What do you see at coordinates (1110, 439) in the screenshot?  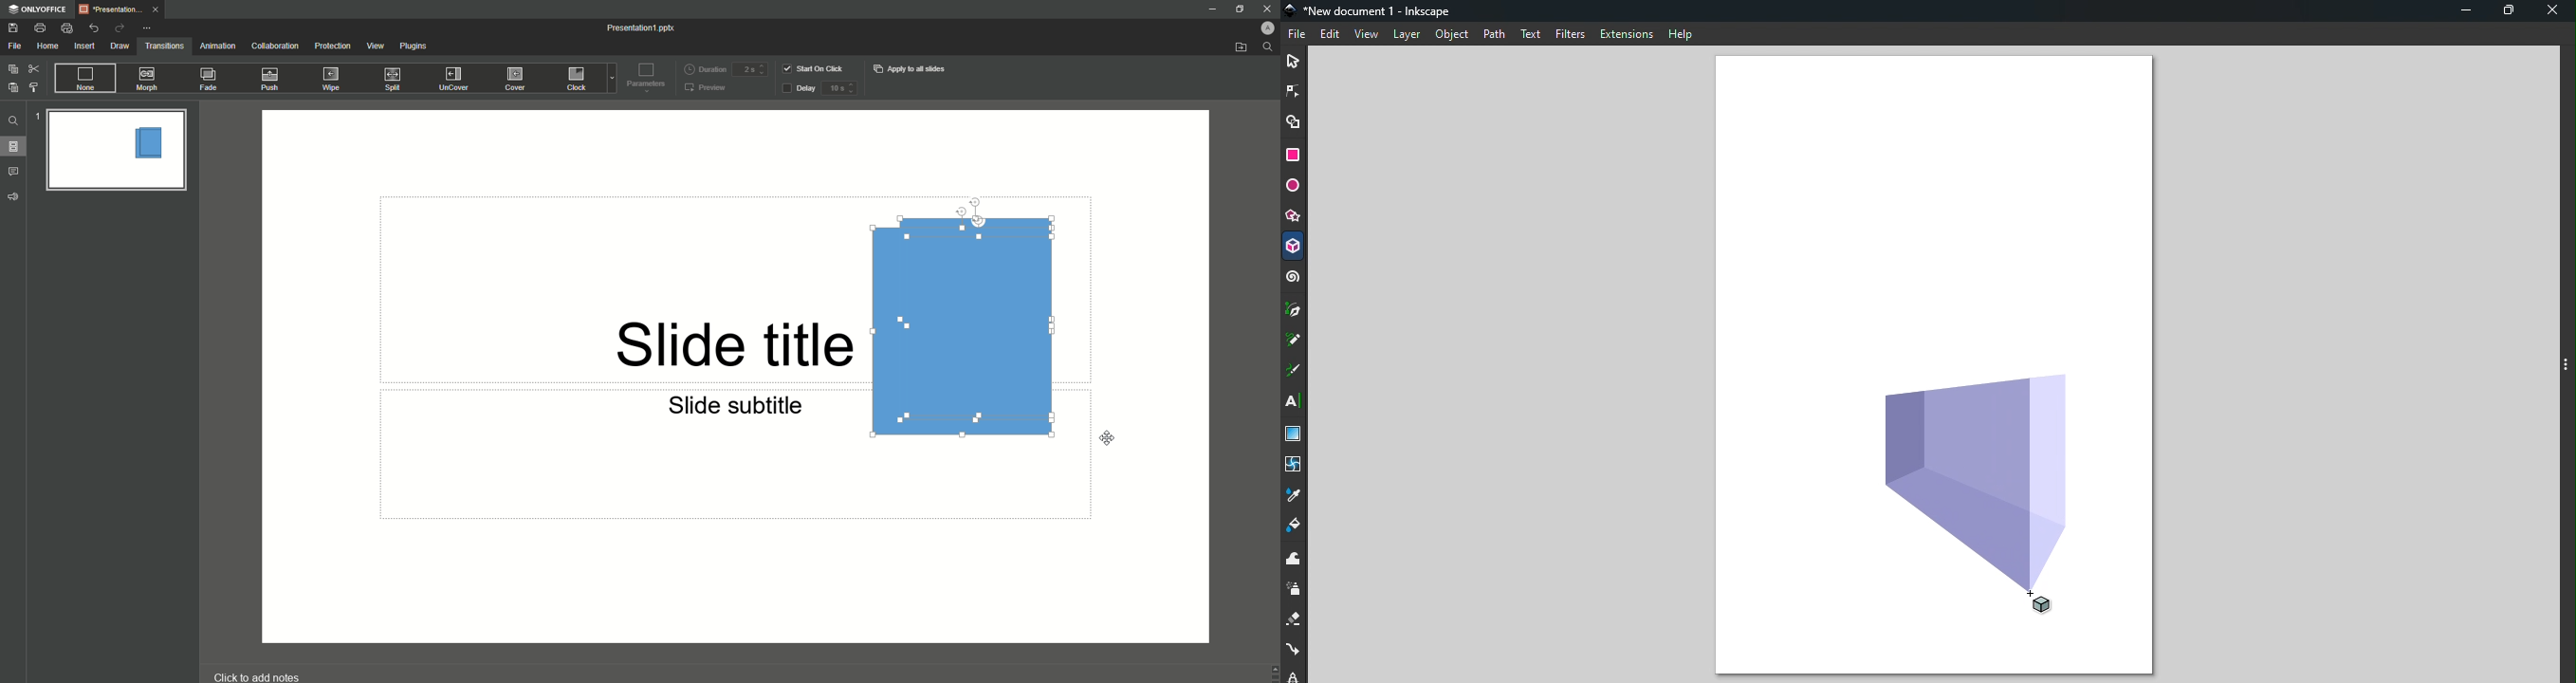 I see `cursor` at bounding box center [1110, 439].